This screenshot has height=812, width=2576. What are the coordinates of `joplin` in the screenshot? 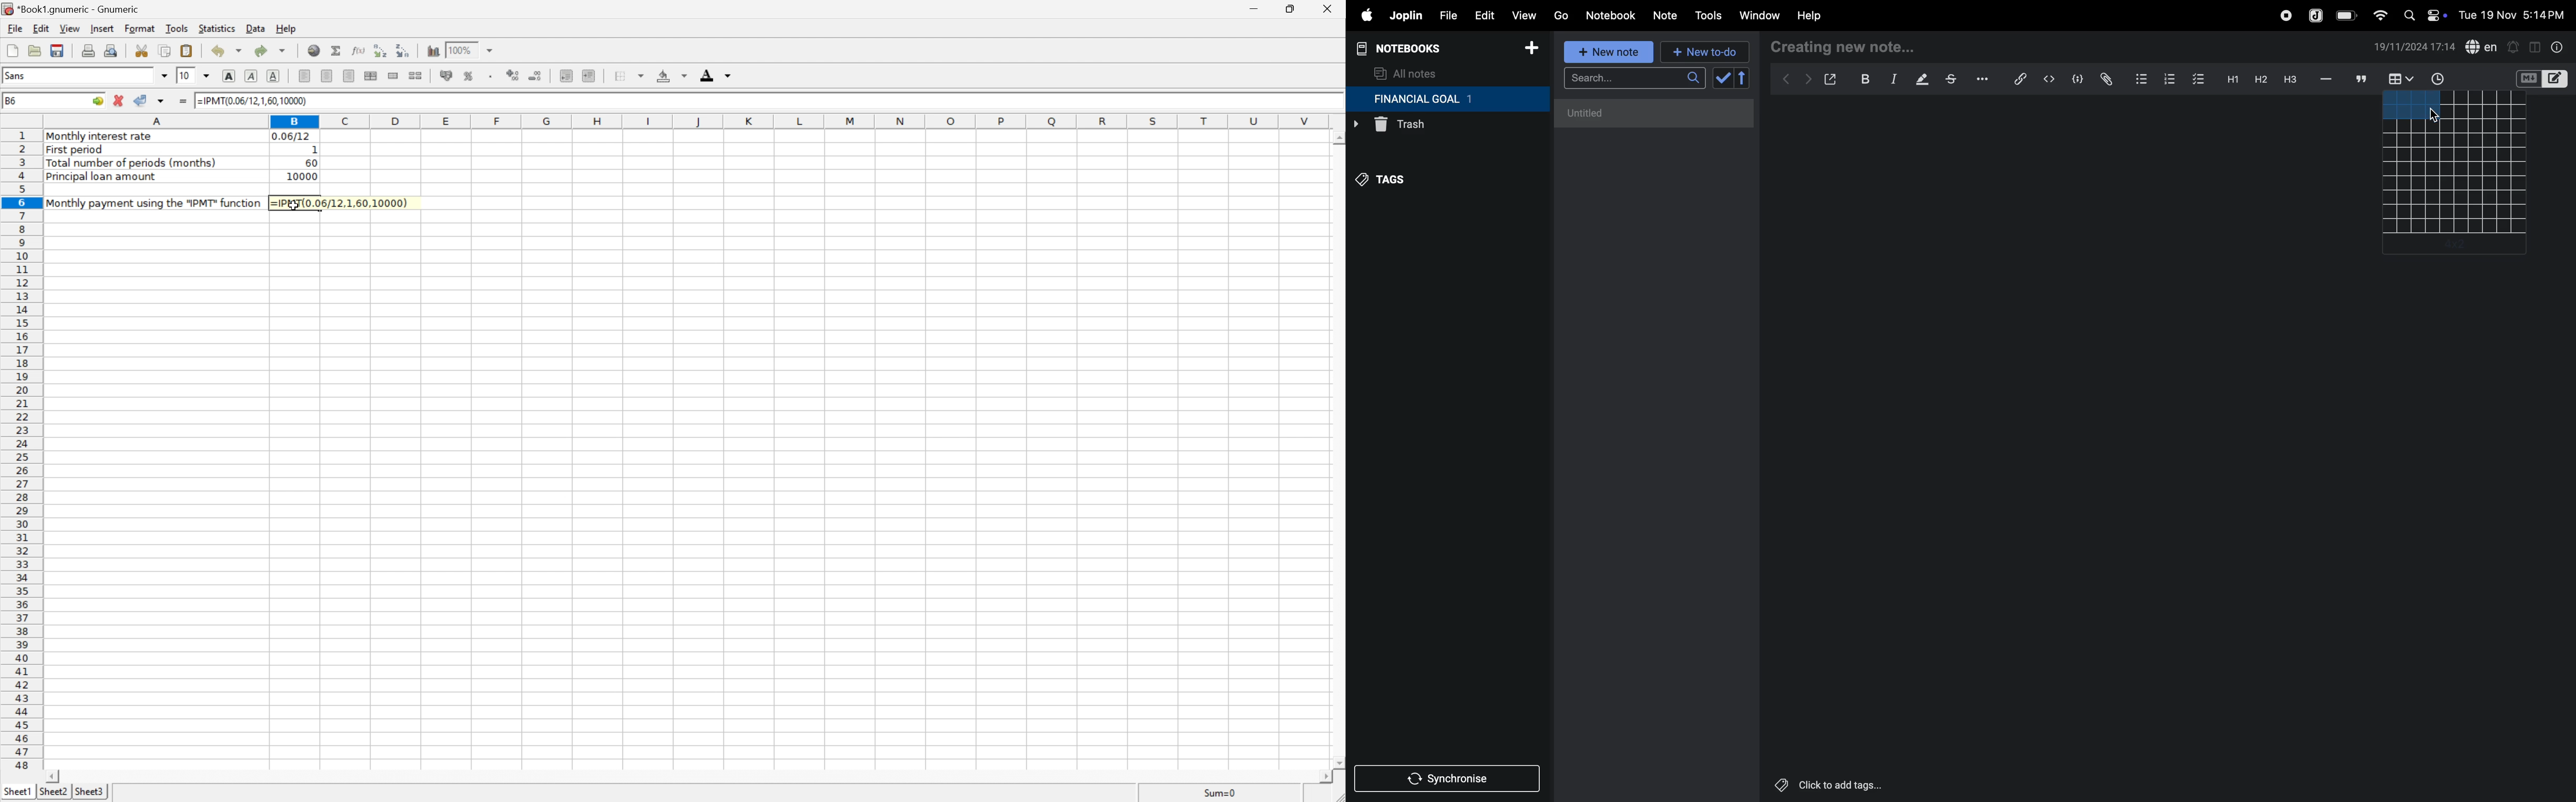 It's located at (2316, 14).